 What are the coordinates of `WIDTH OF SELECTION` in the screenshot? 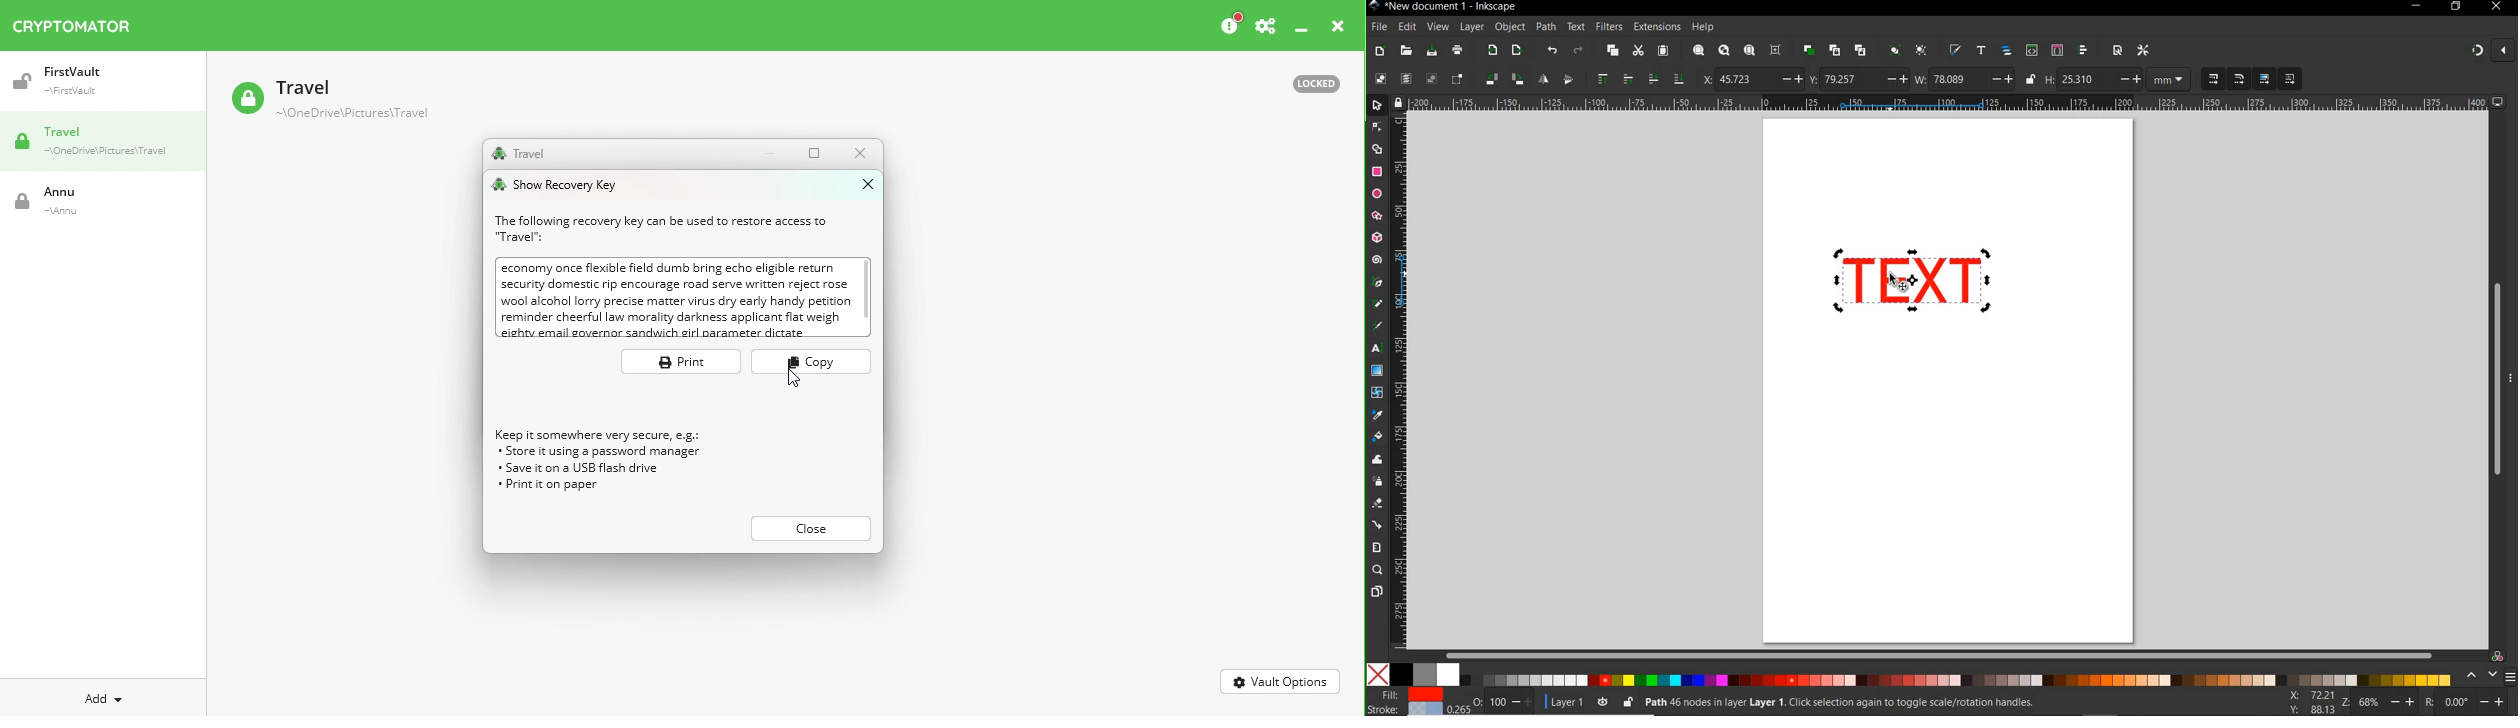 It's located at (1964, 79).